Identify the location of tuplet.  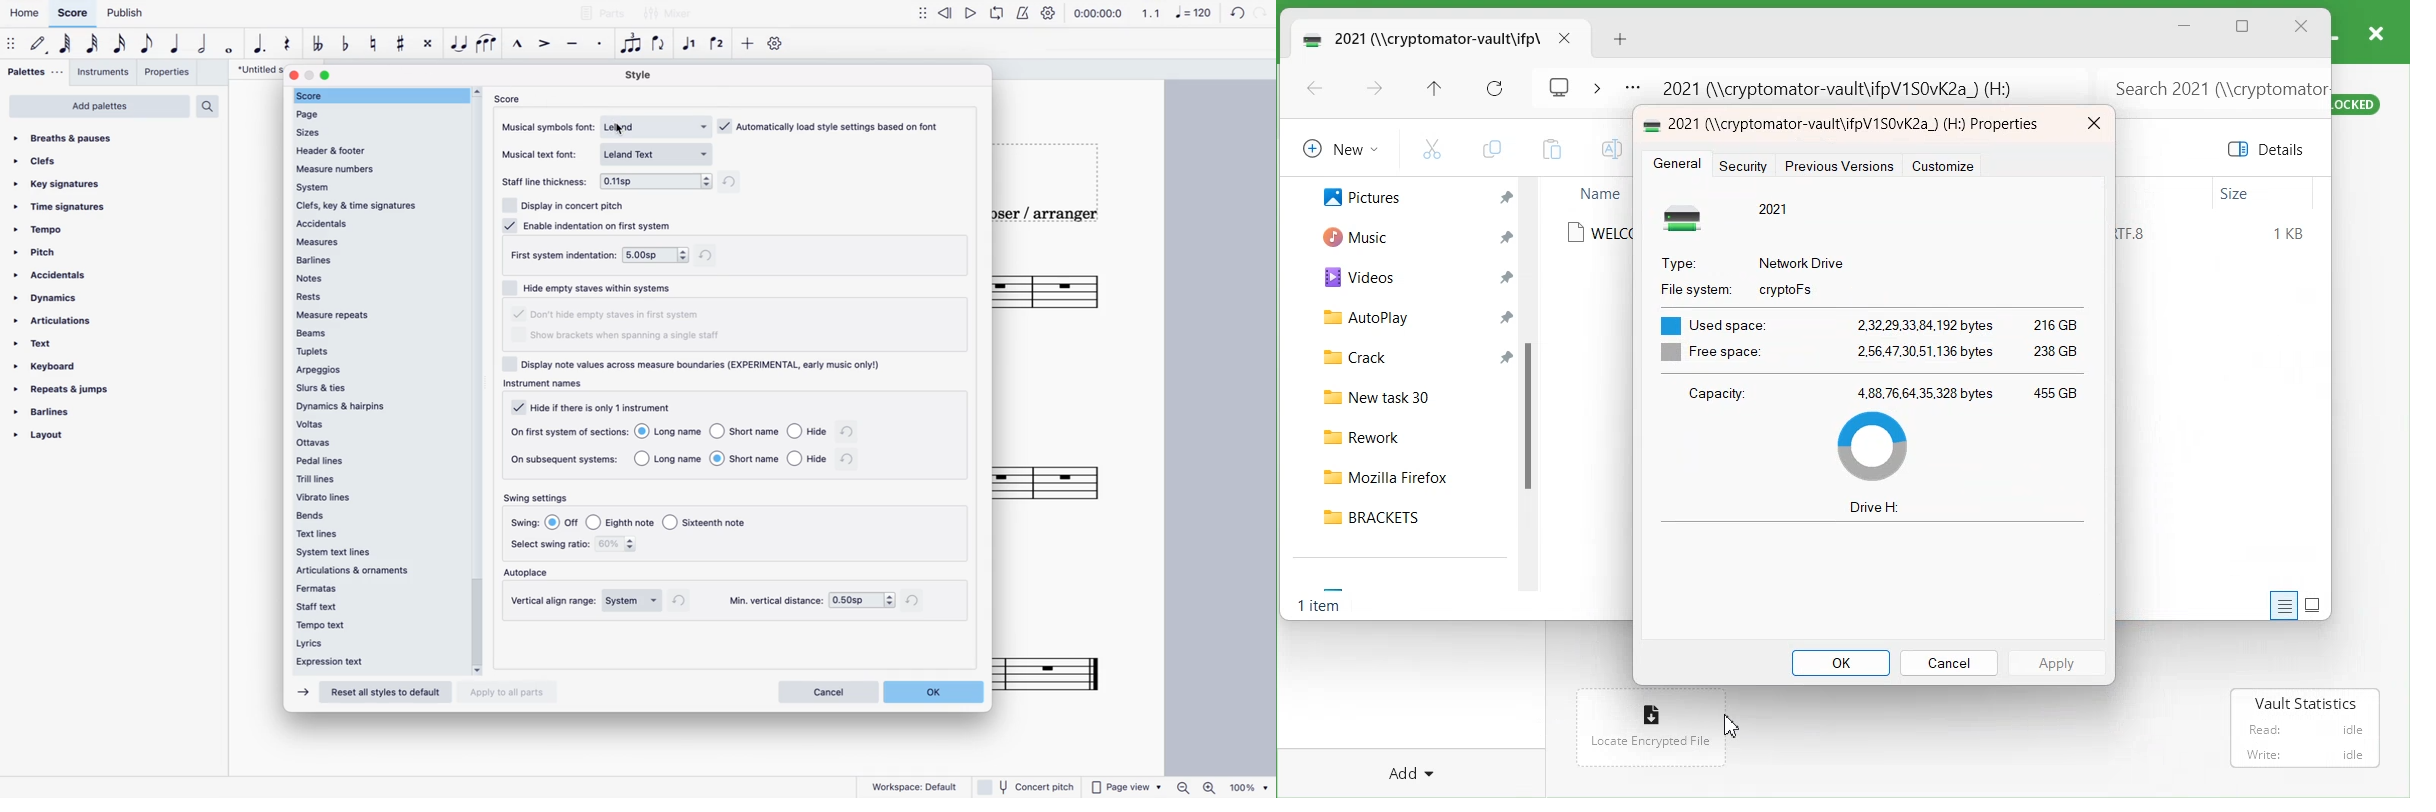
(633, 47).